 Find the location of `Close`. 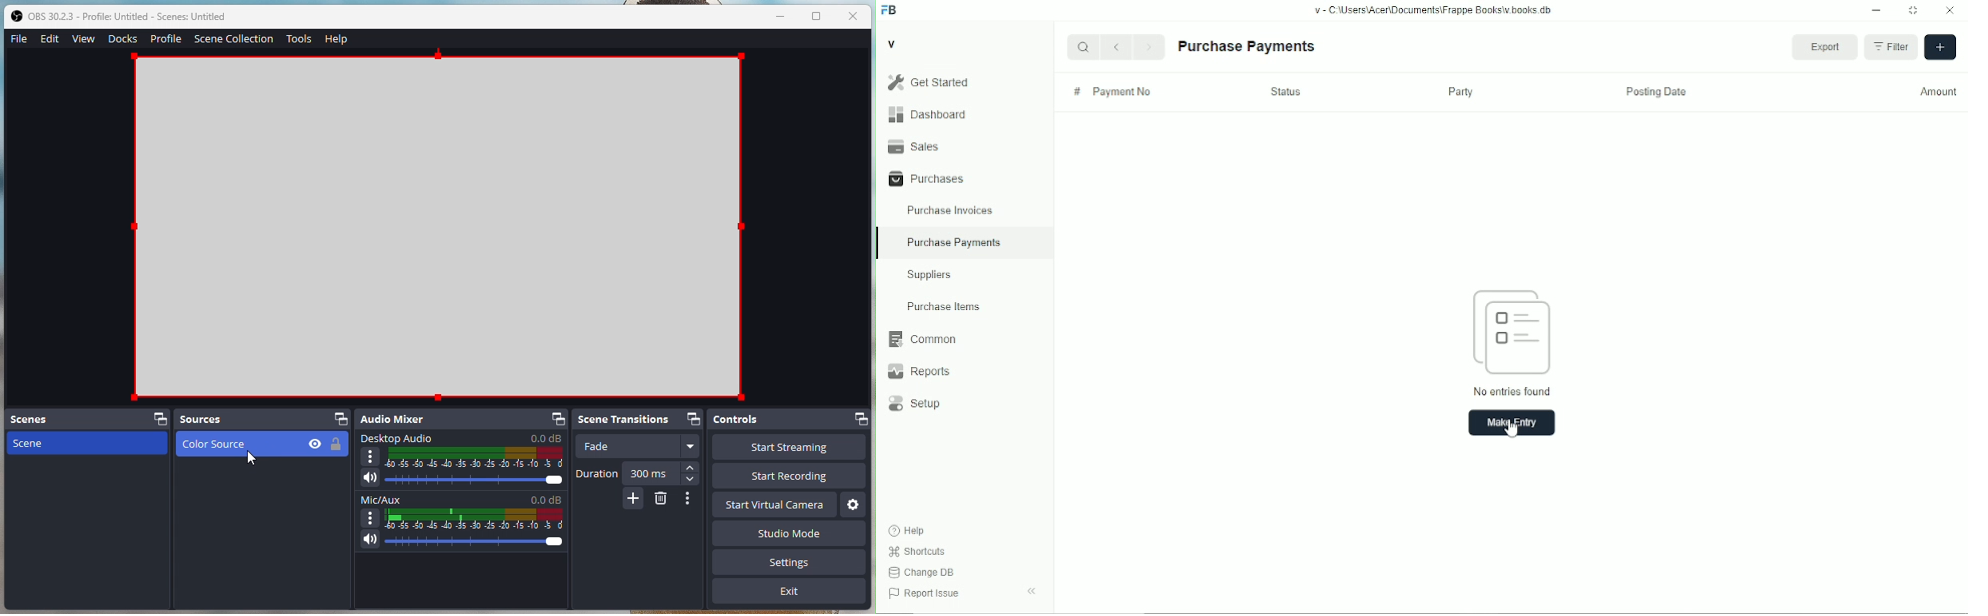

Close is located at coordinates (1950, 10).